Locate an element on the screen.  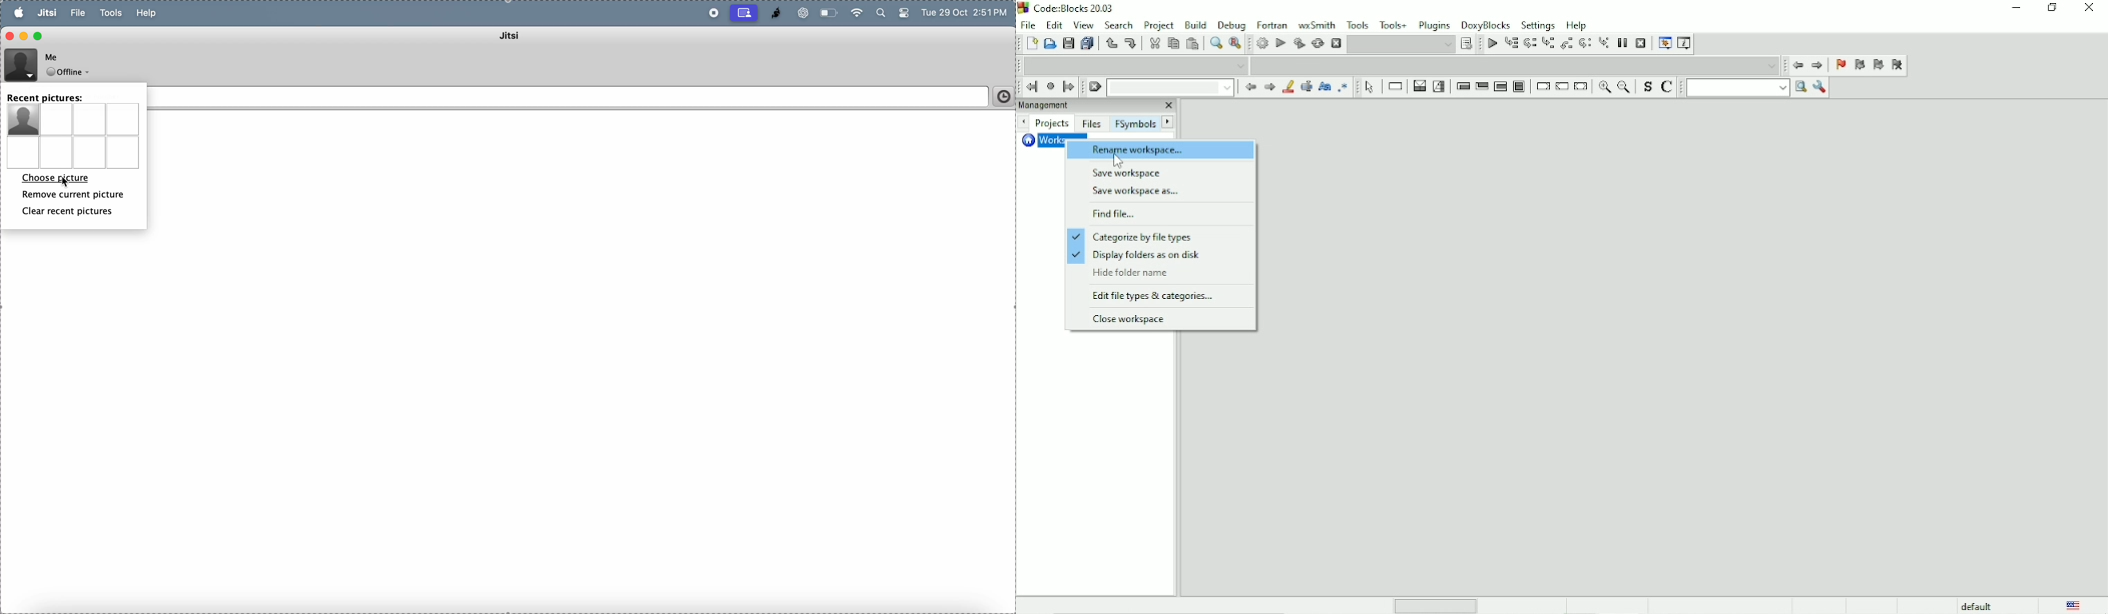
Code::Blocks 20.03 is located at coordinates (1067, 8).